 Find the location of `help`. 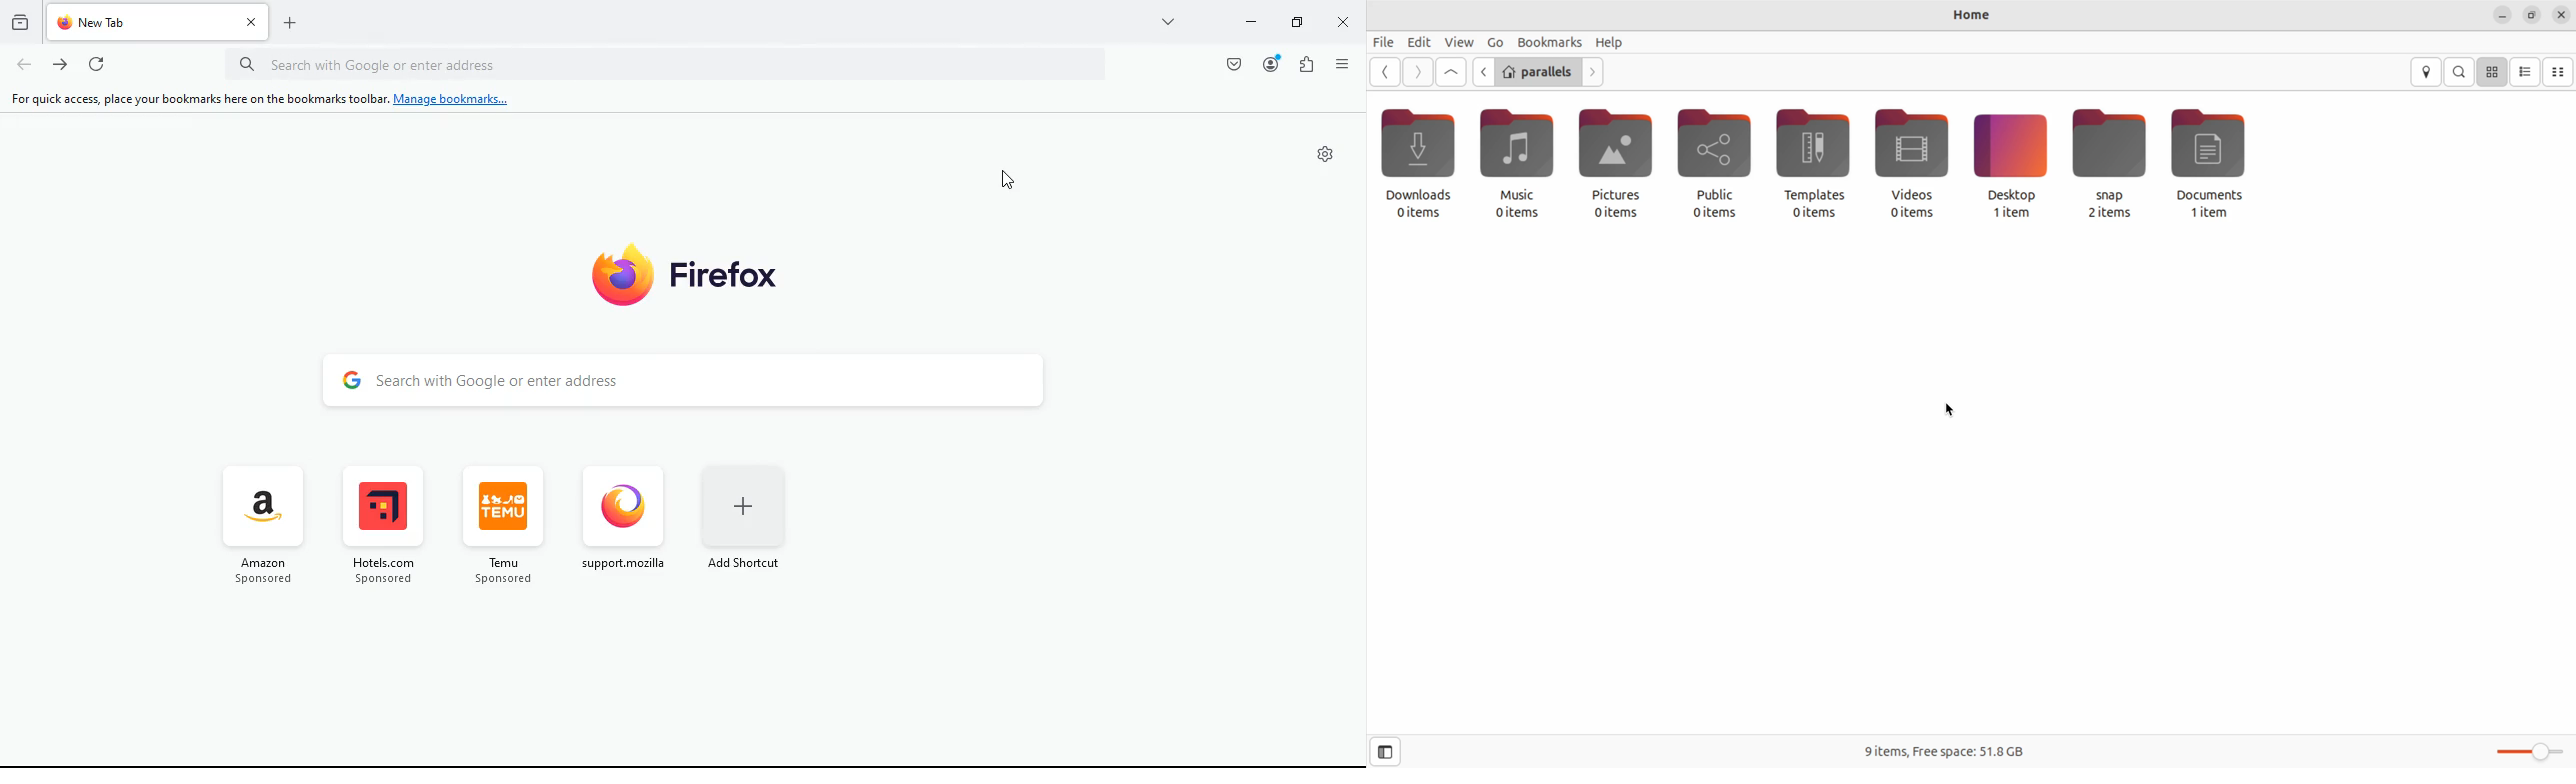

help is located at coordinates (1609, 43).